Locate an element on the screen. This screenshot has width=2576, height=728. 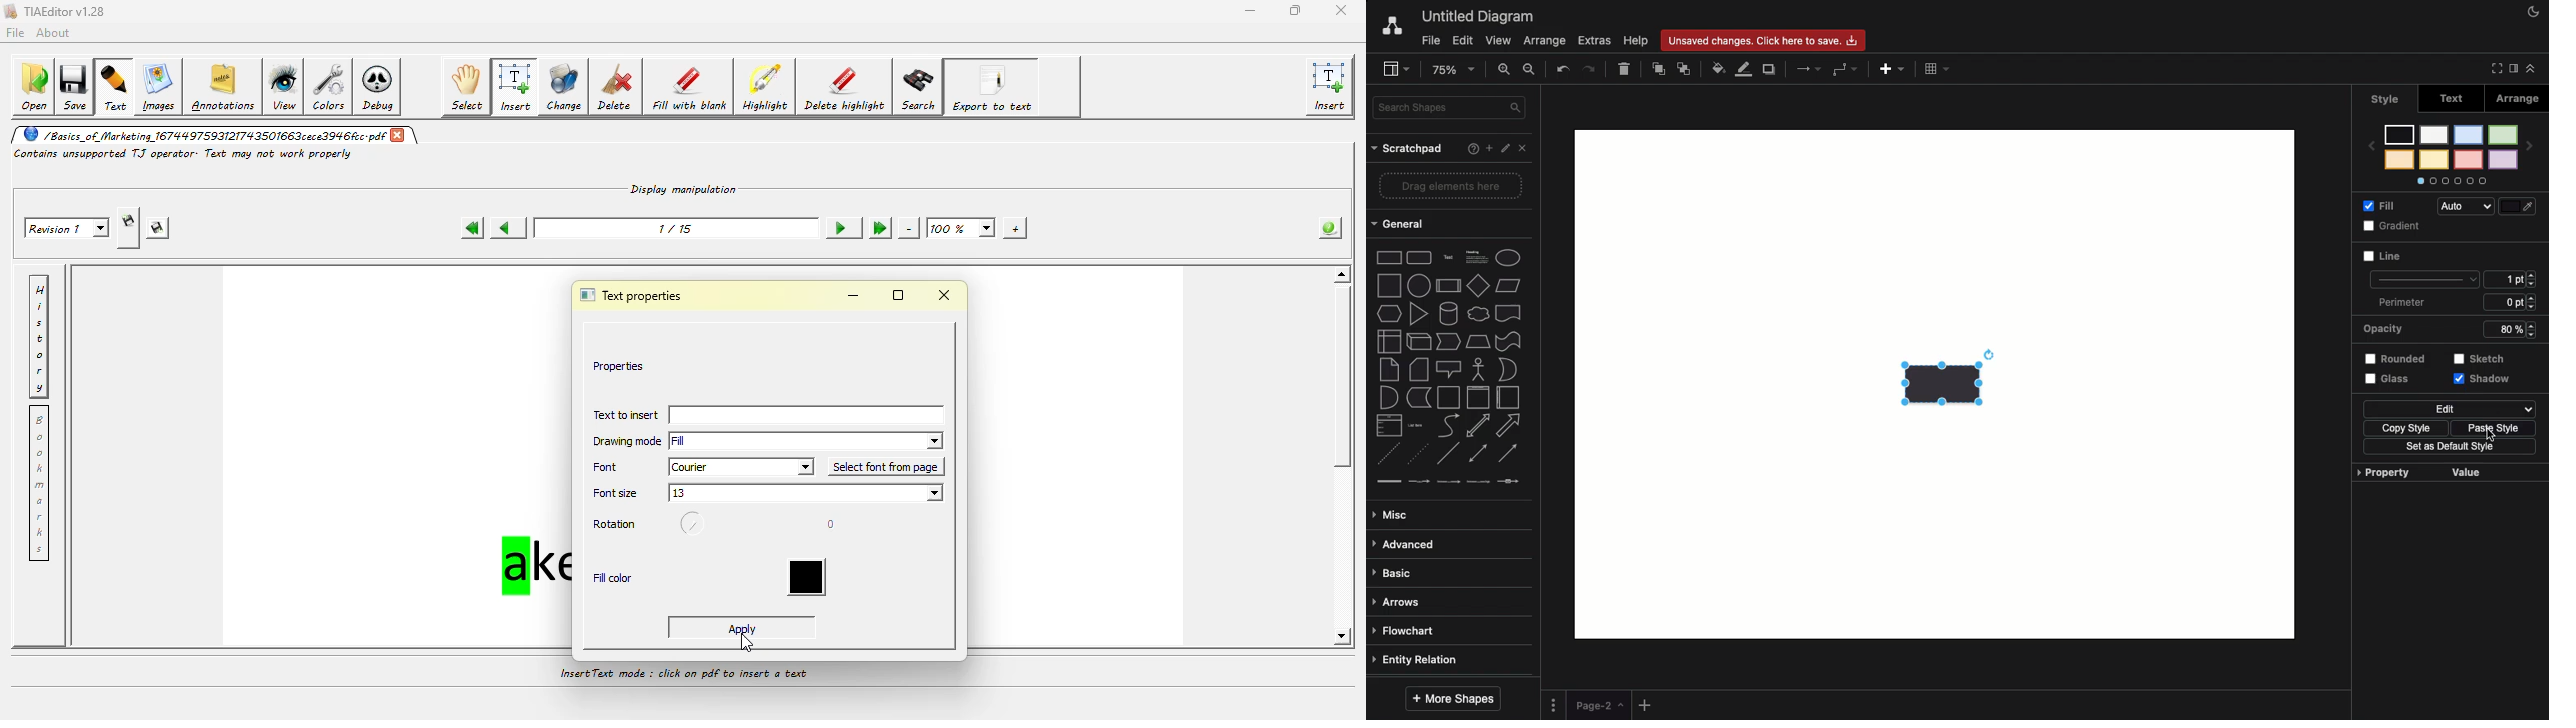
Glass is located at coordinates (2388, 379).